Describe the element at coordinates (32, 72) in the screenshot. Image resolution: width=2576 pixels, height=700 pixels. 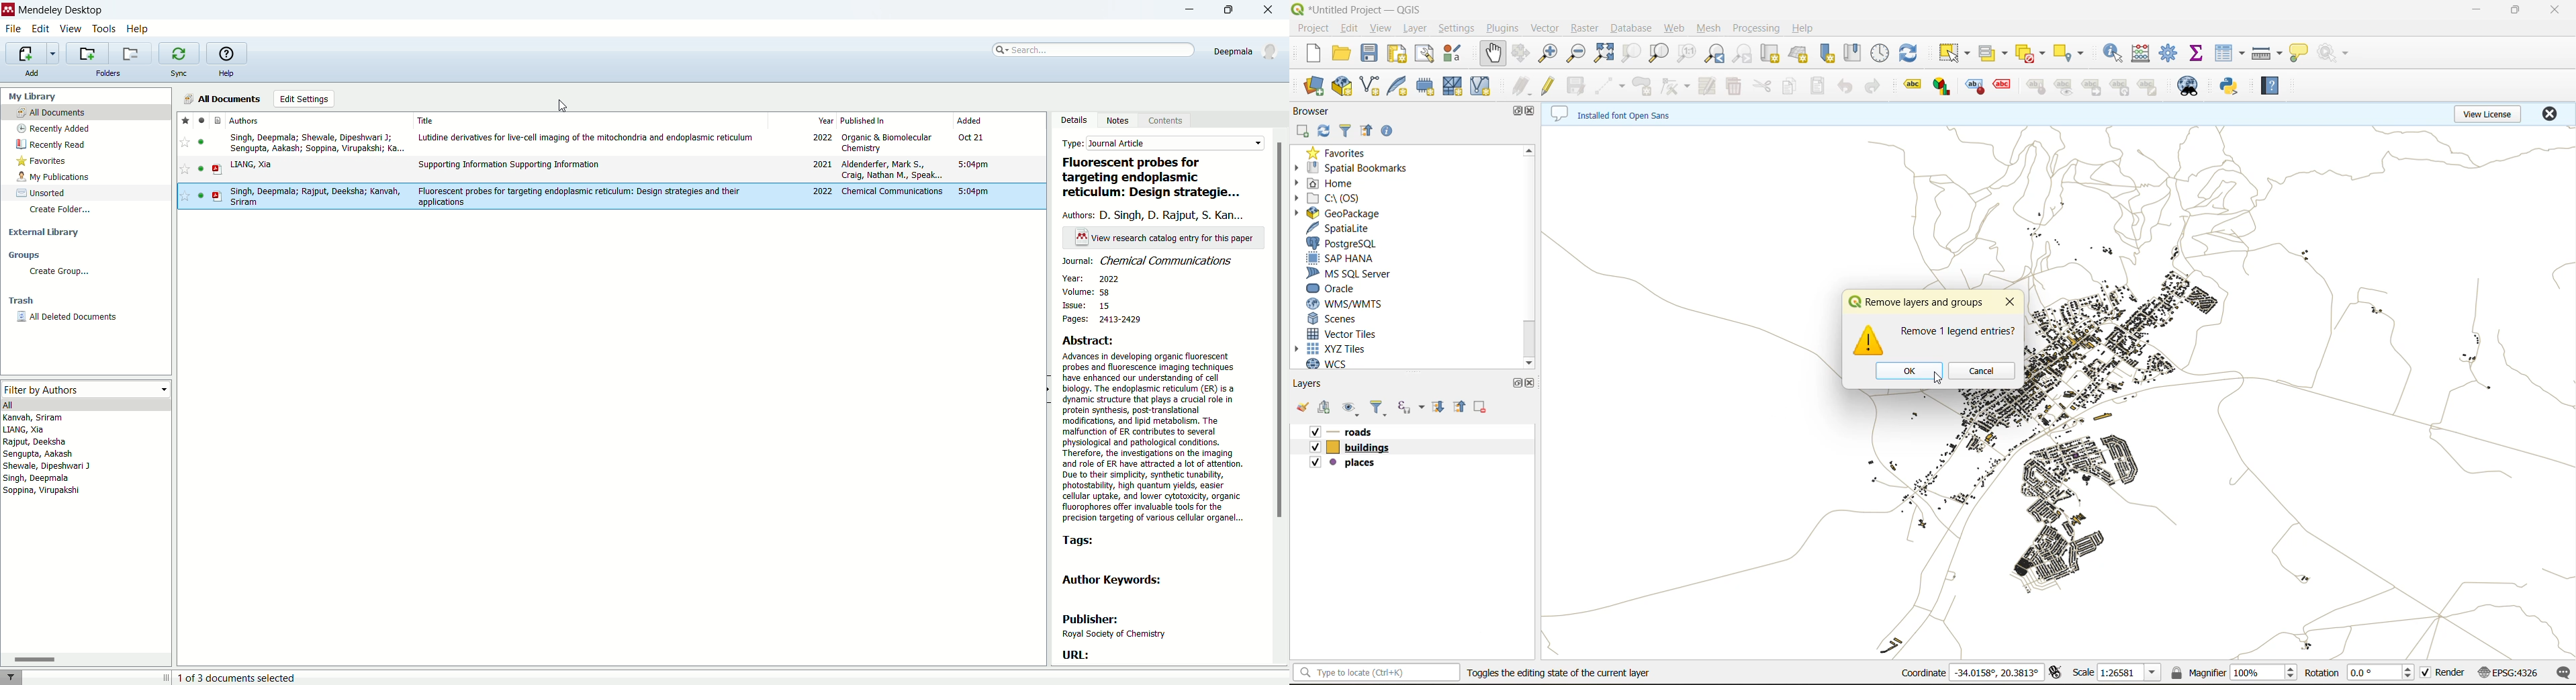
I see `add` at that location.